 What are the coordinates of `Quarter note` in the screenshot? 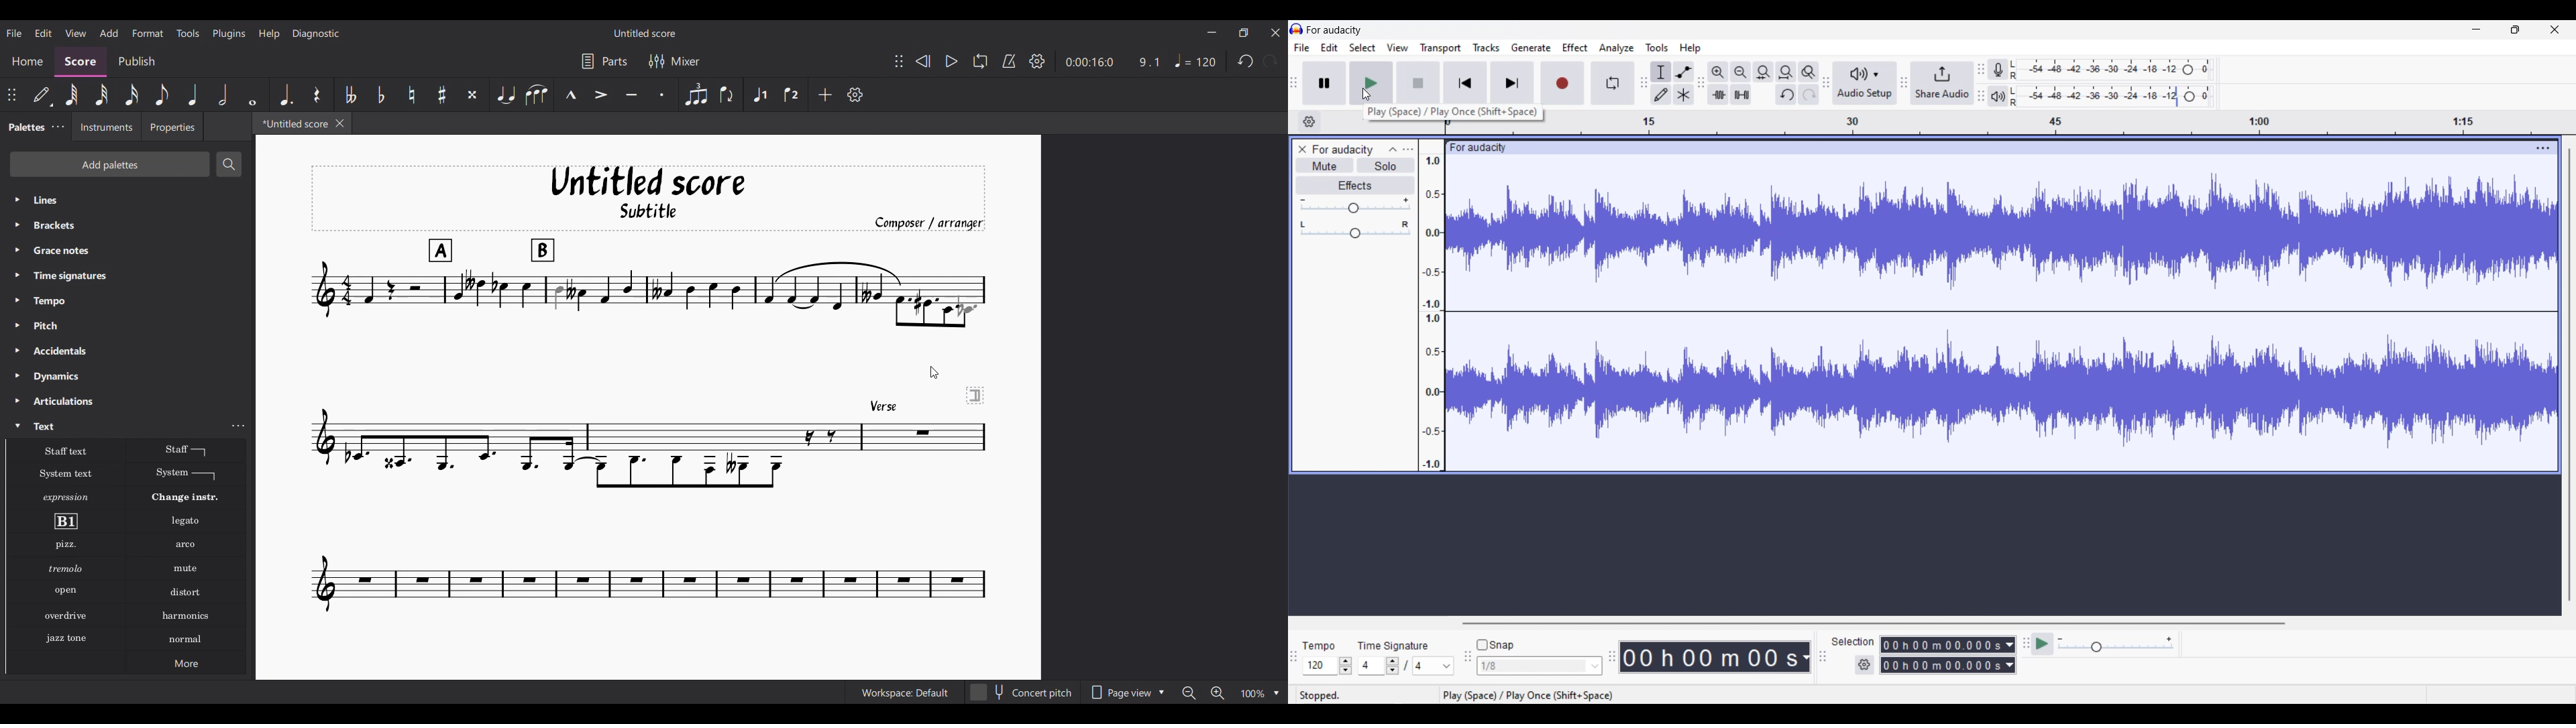 It's located at (193, 94).